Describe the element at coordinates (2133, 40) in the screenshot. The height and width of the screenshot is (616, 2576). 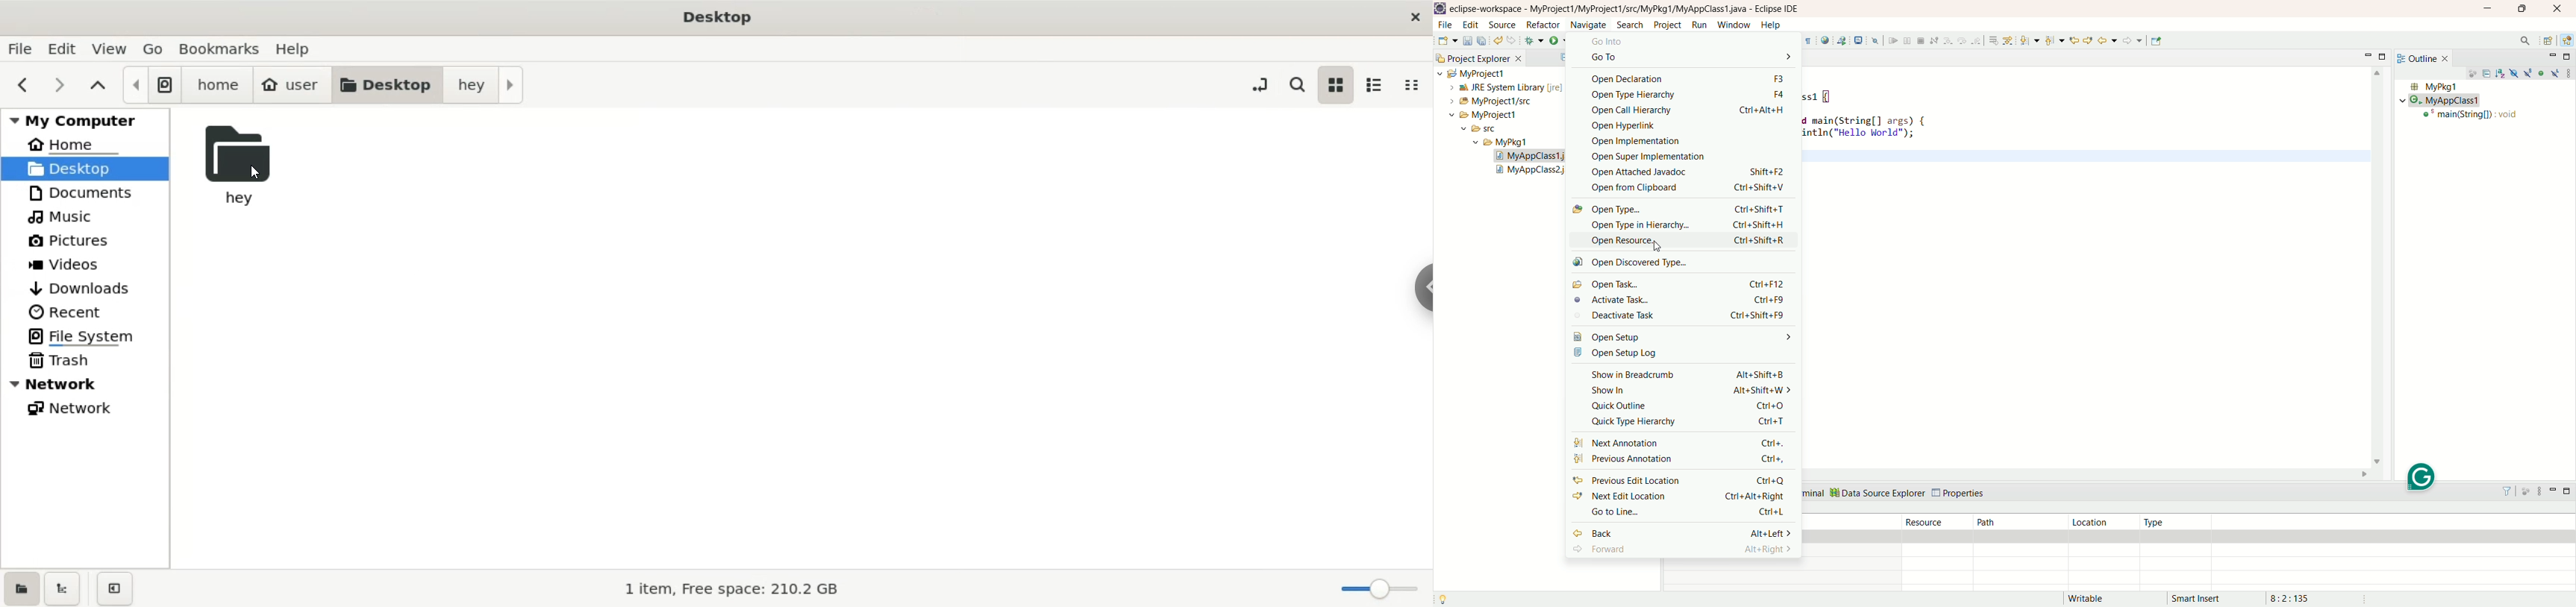
I see `forward` at that location.